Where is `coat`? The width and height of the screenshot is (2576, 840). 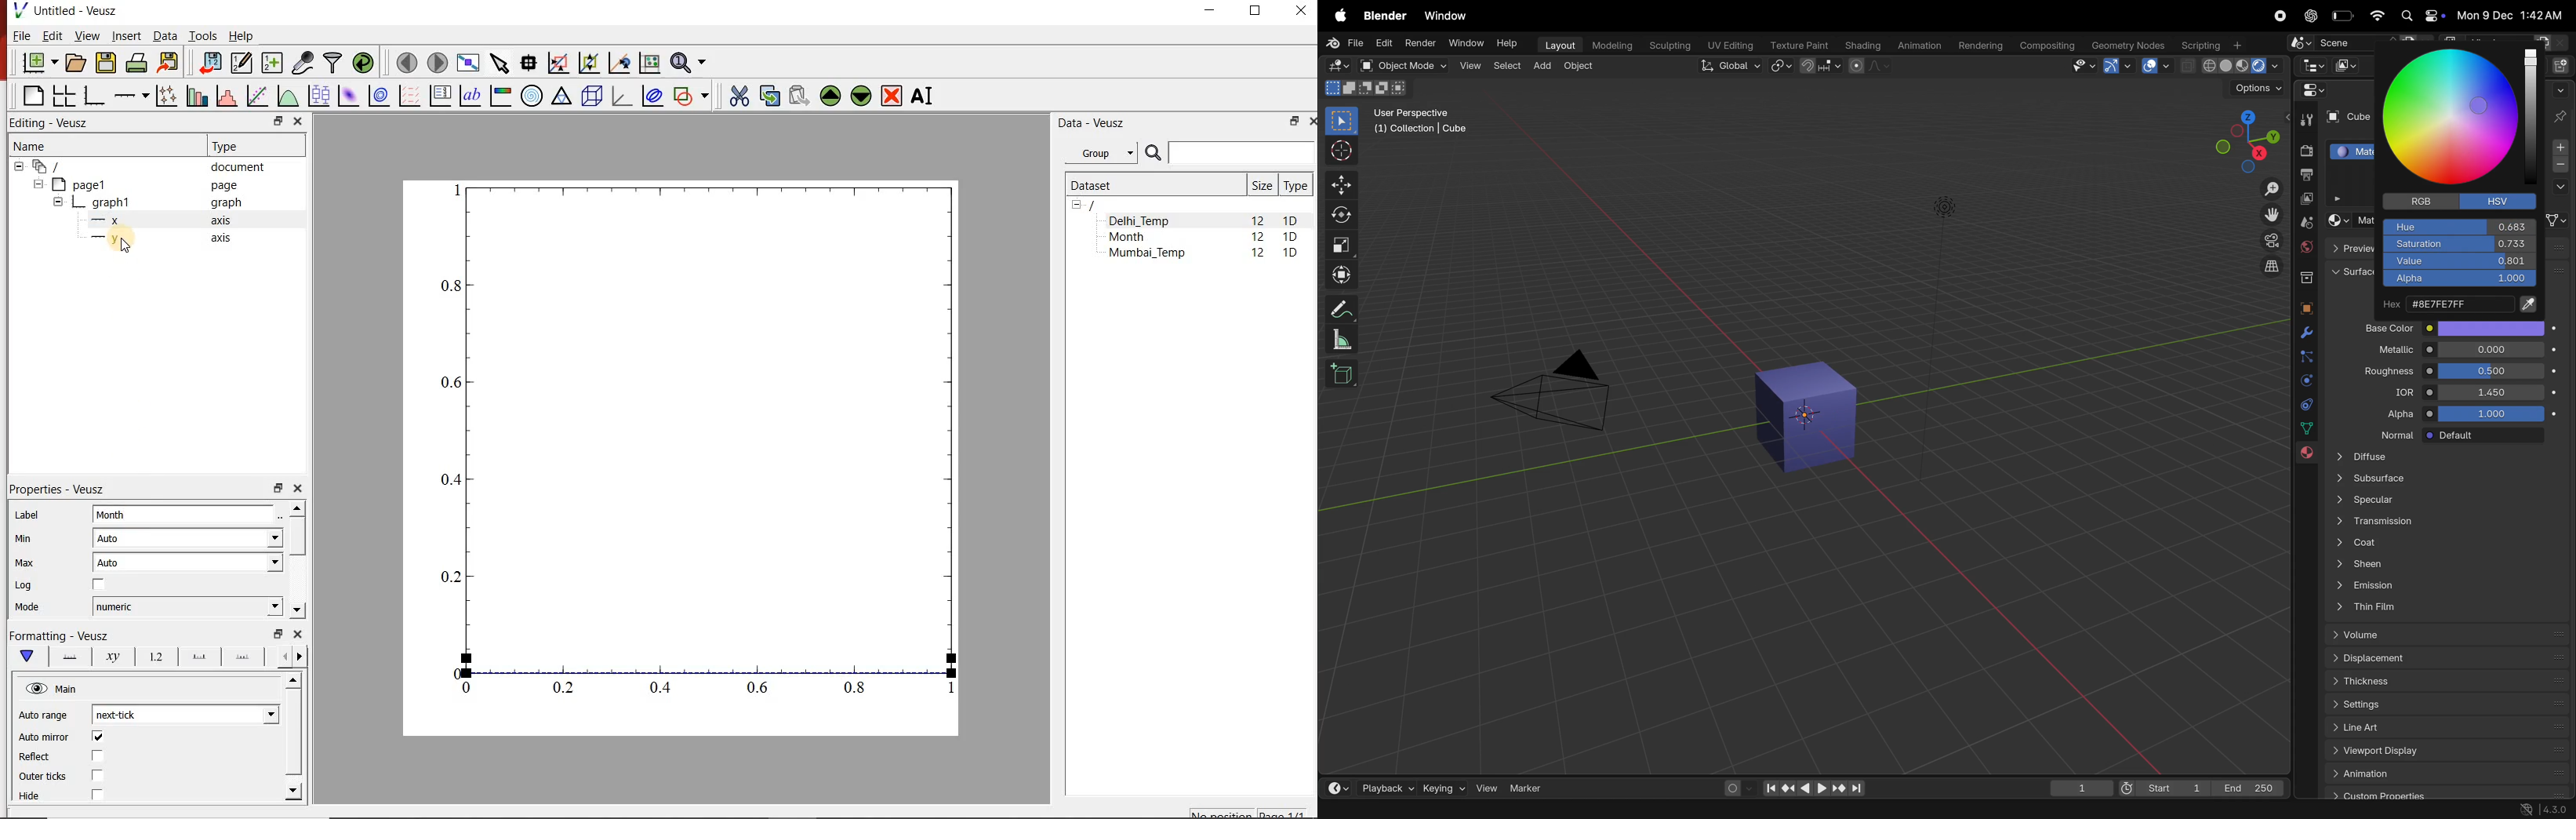
coat is located at coordinates (2440, 544).